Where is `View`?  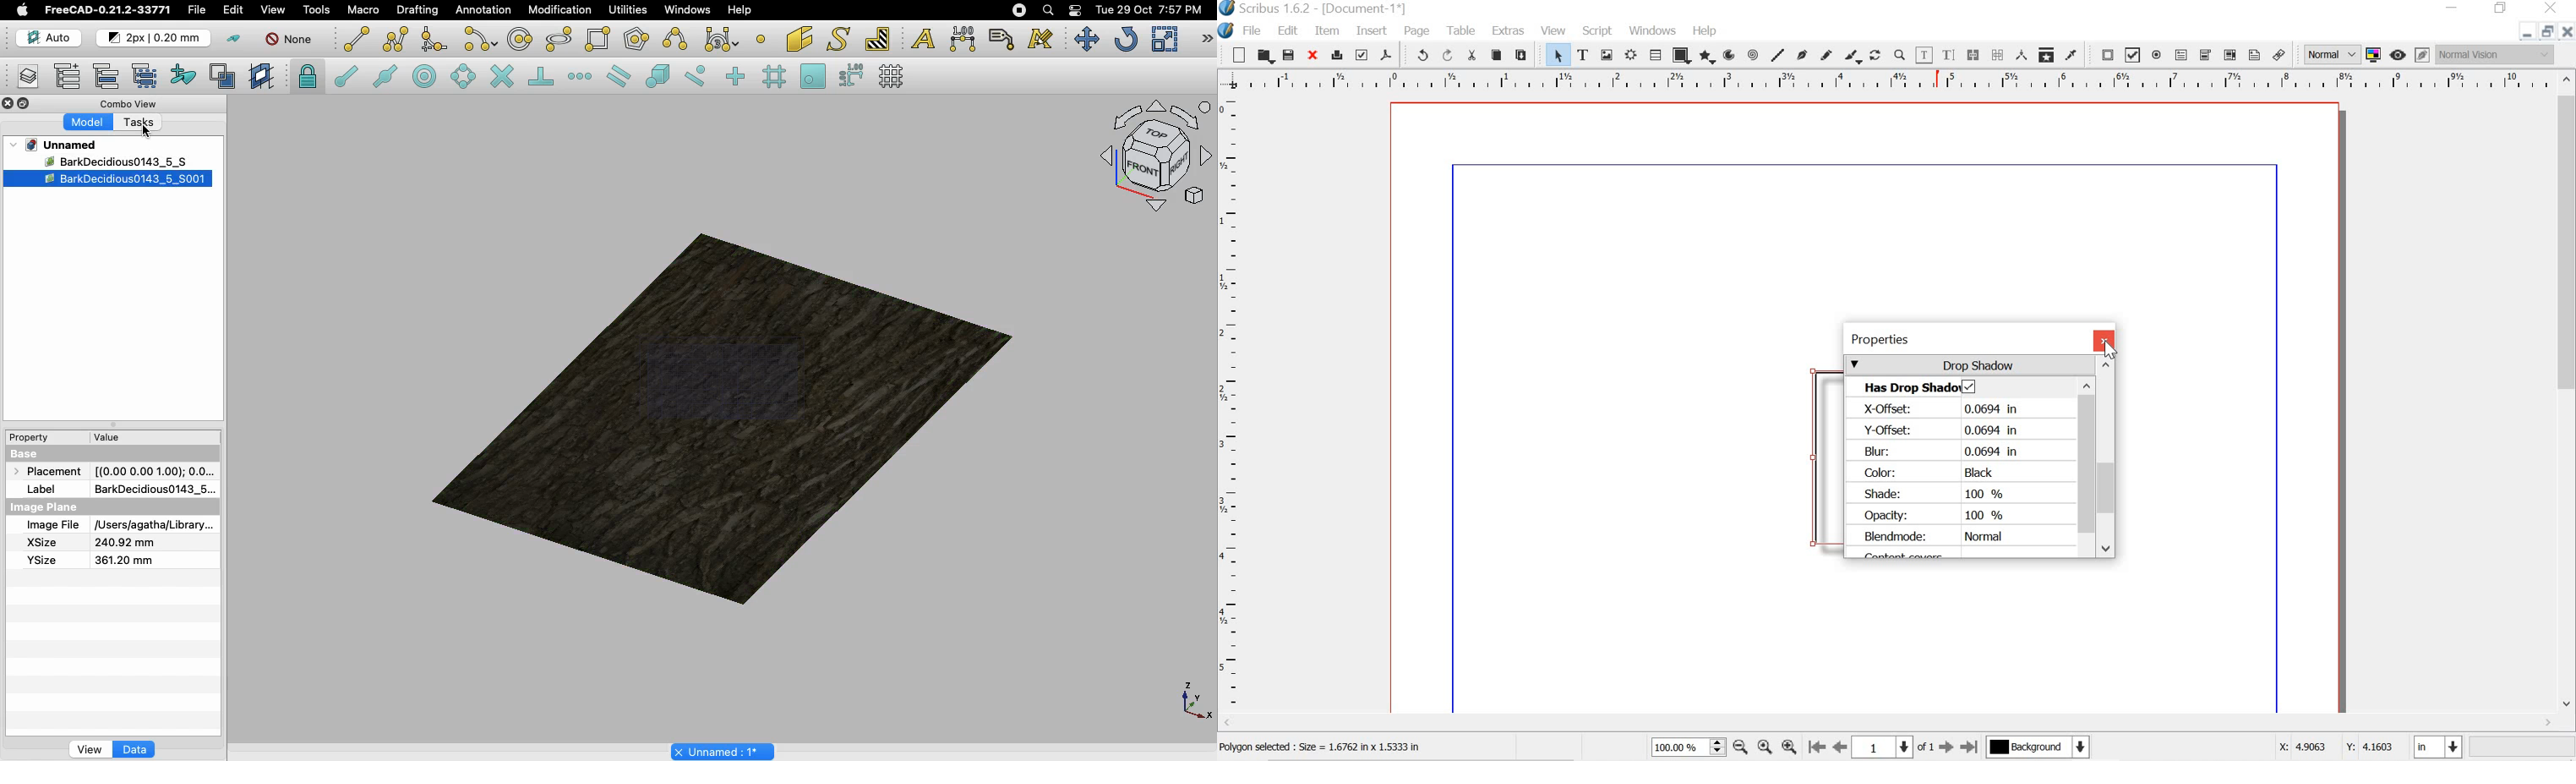
View is located at coordinates (273, 8).